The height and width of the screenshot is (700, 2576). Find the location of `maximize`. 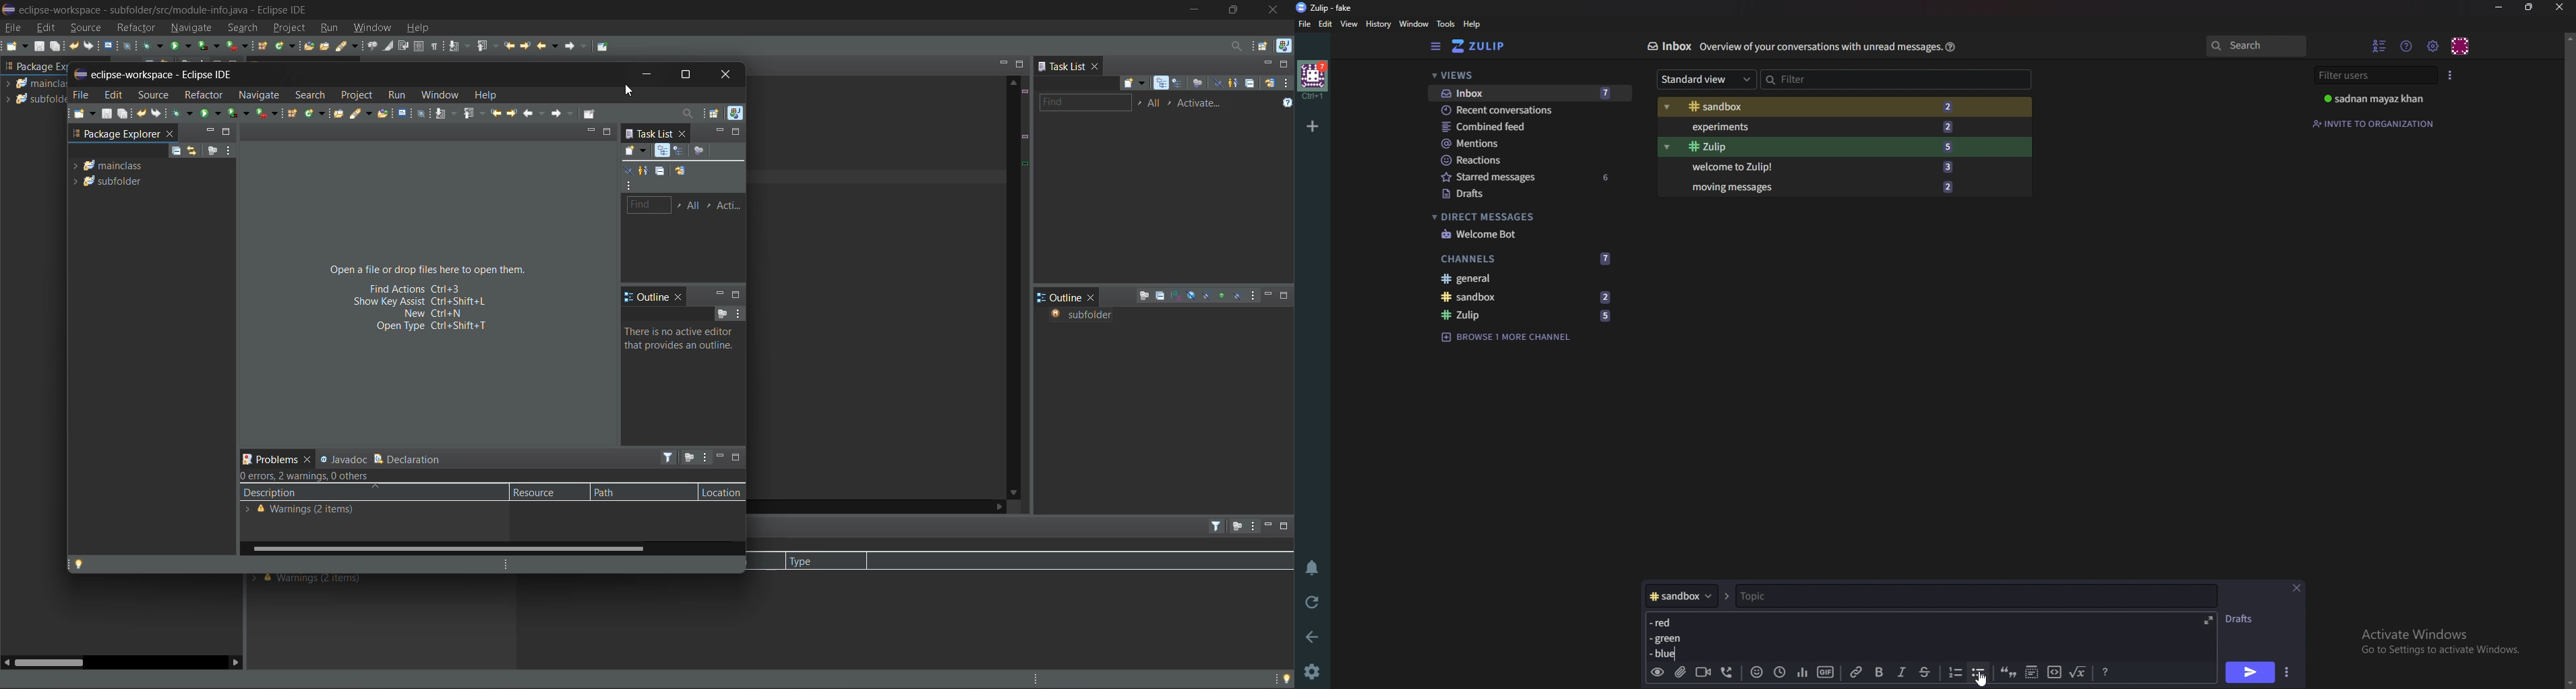

maximize is located at coordinates (1234, 12).